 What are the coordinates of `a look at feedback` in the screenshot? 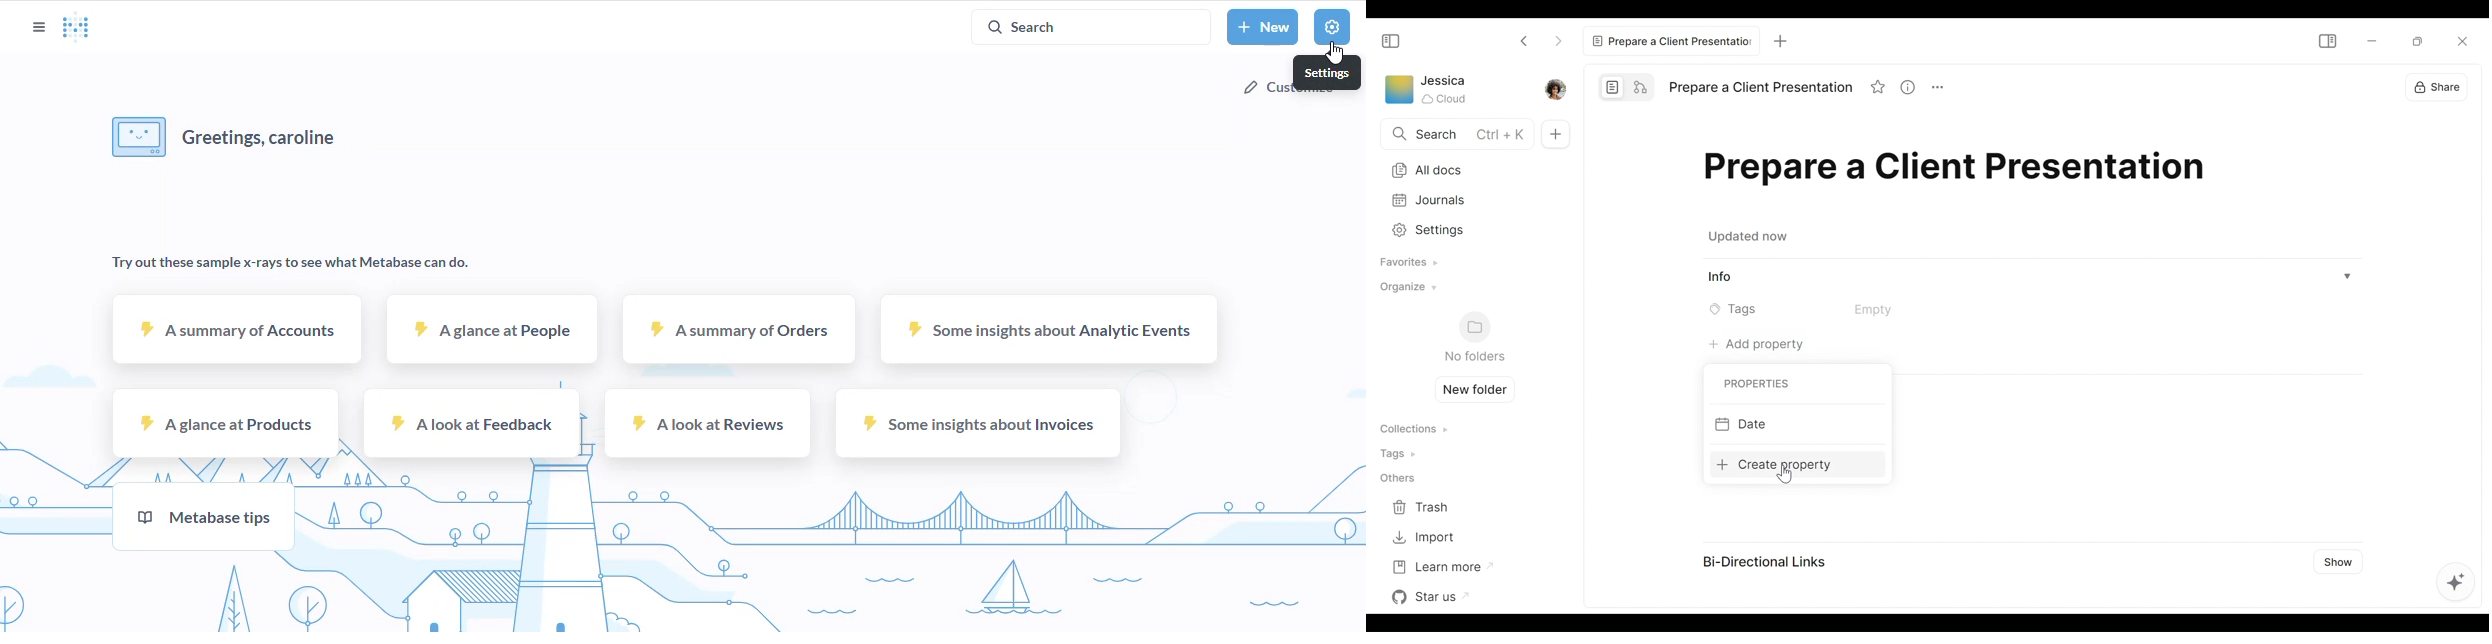 It's located at (472, 423).